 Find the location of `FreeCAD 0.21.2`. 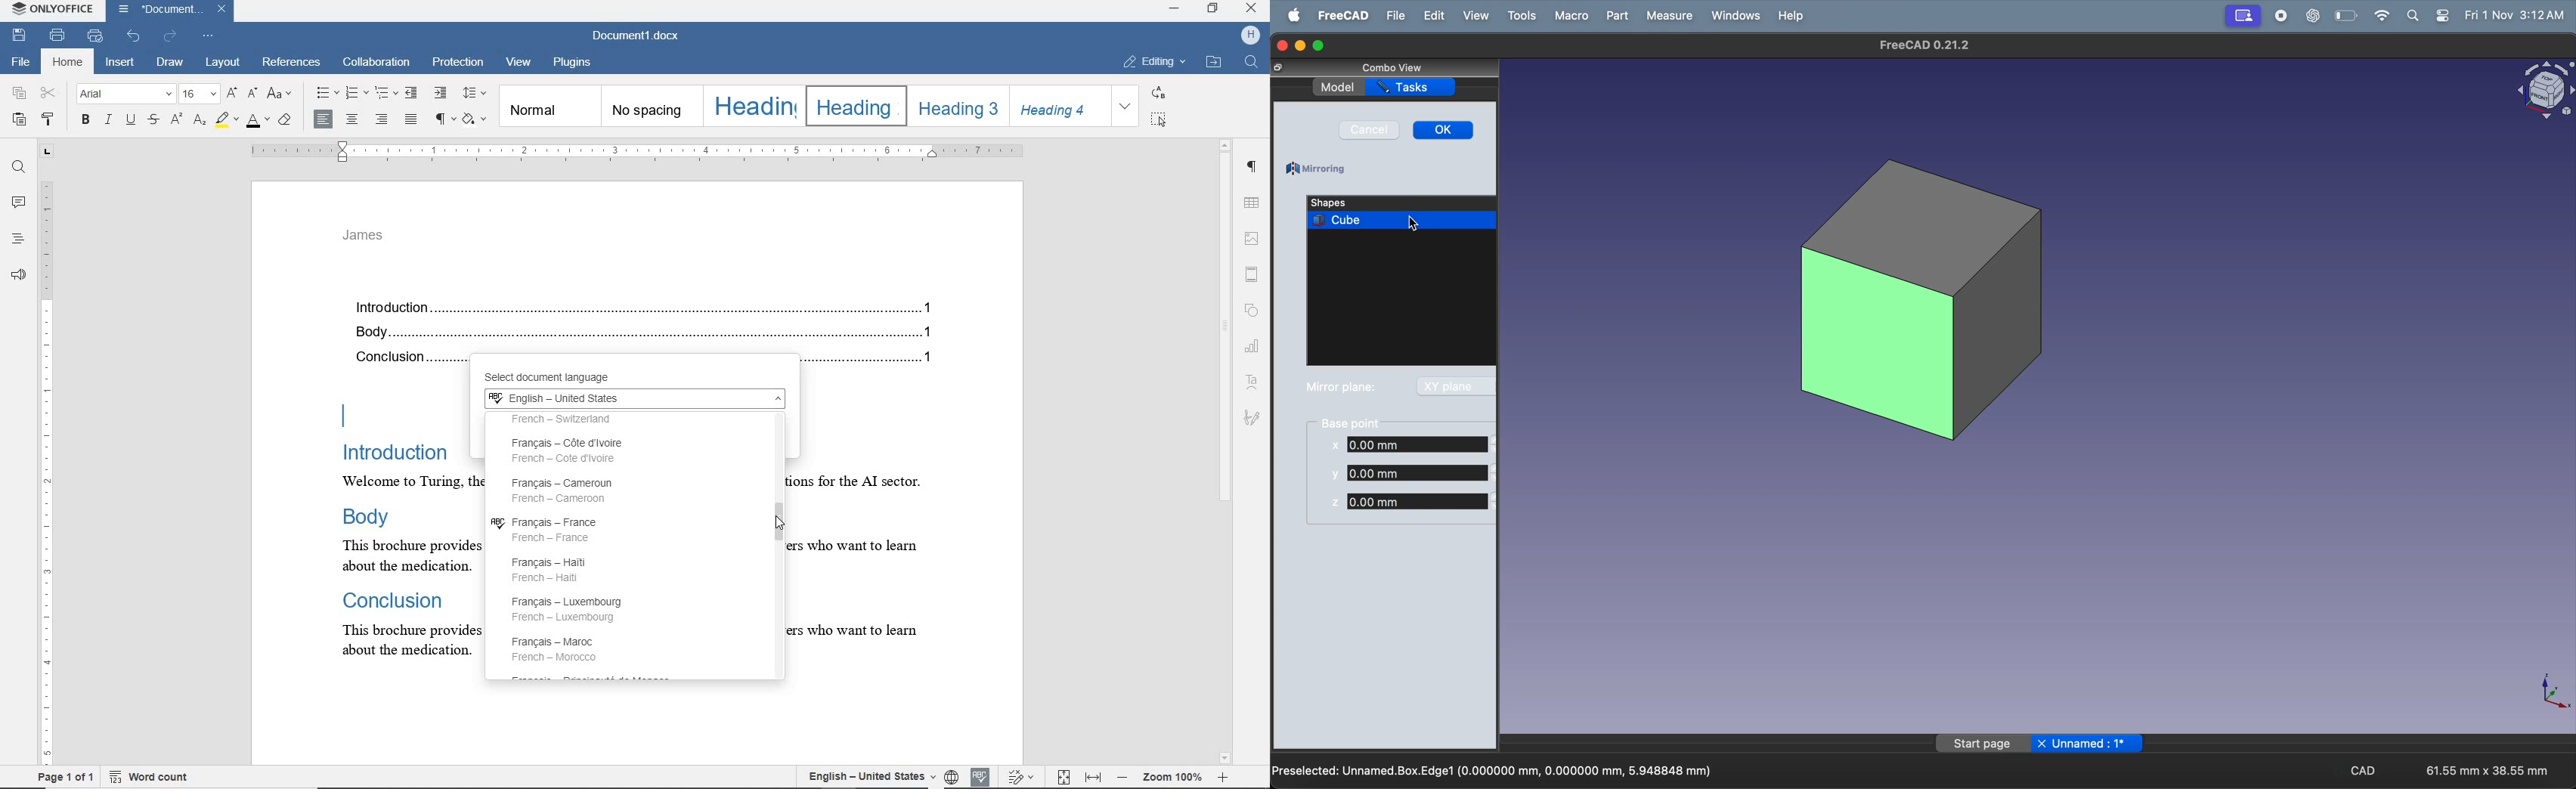

FreeCAD 0.21.2 is located at coordinates (1921, 45).